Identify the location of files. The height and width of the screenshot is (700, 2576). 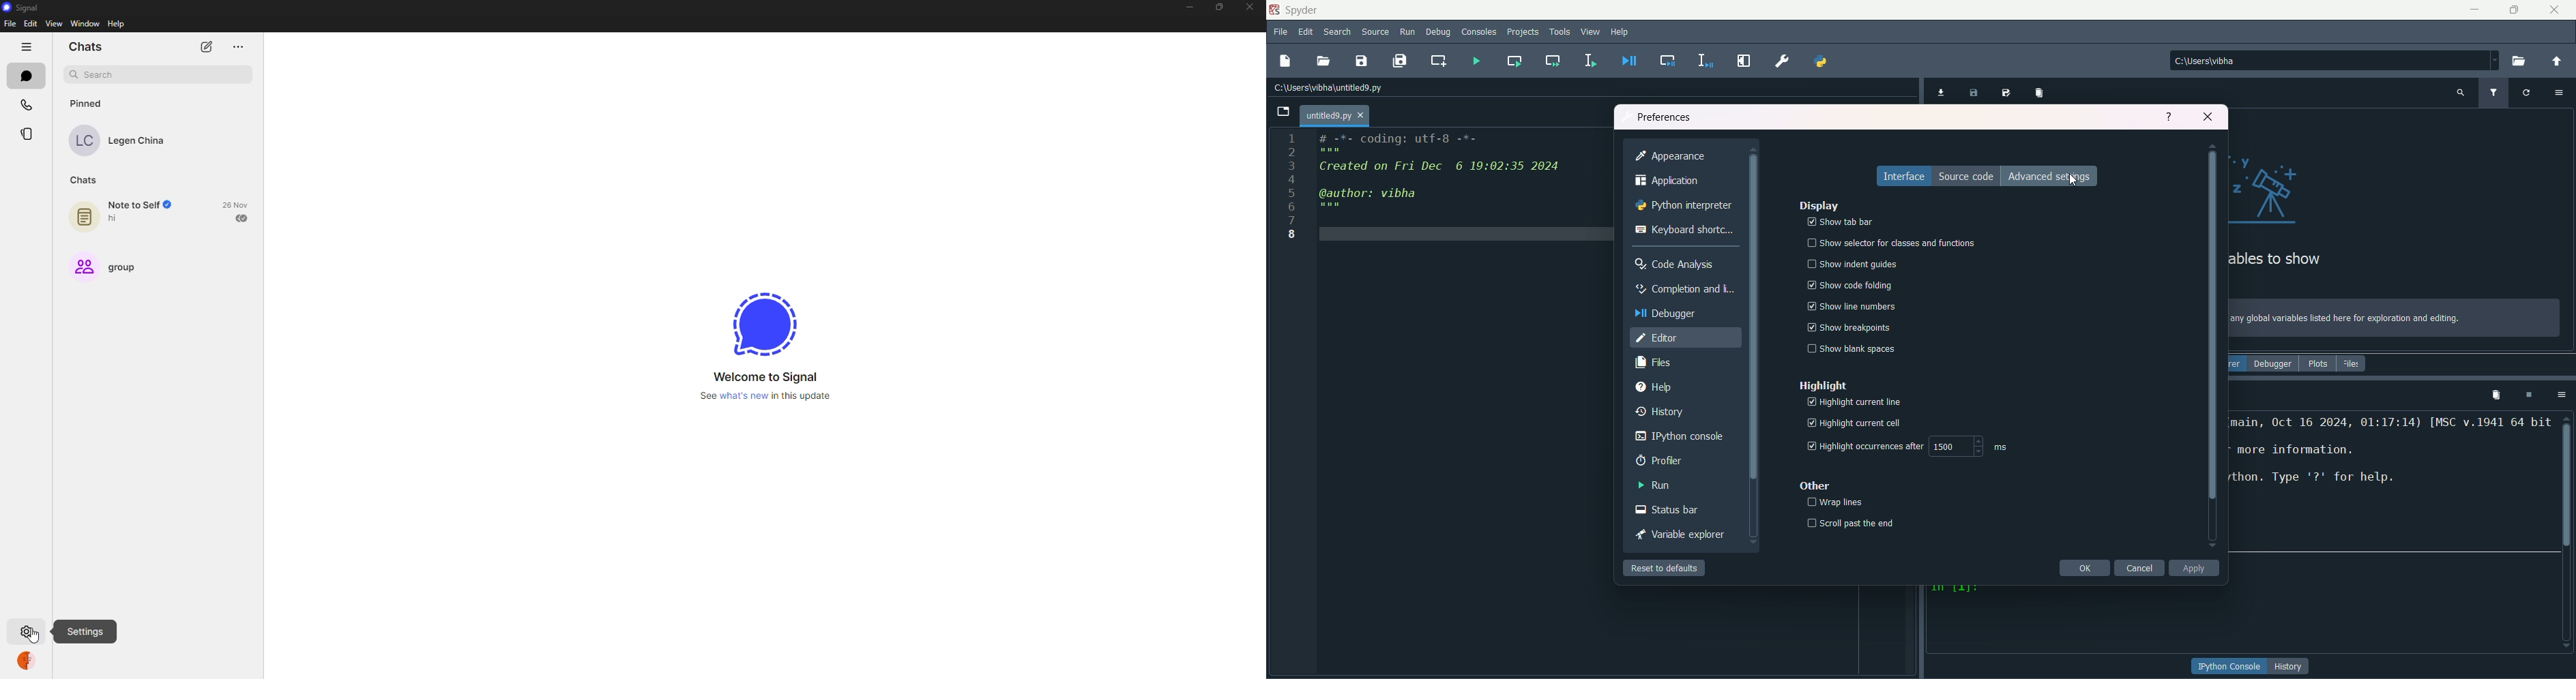
(1653, 364).